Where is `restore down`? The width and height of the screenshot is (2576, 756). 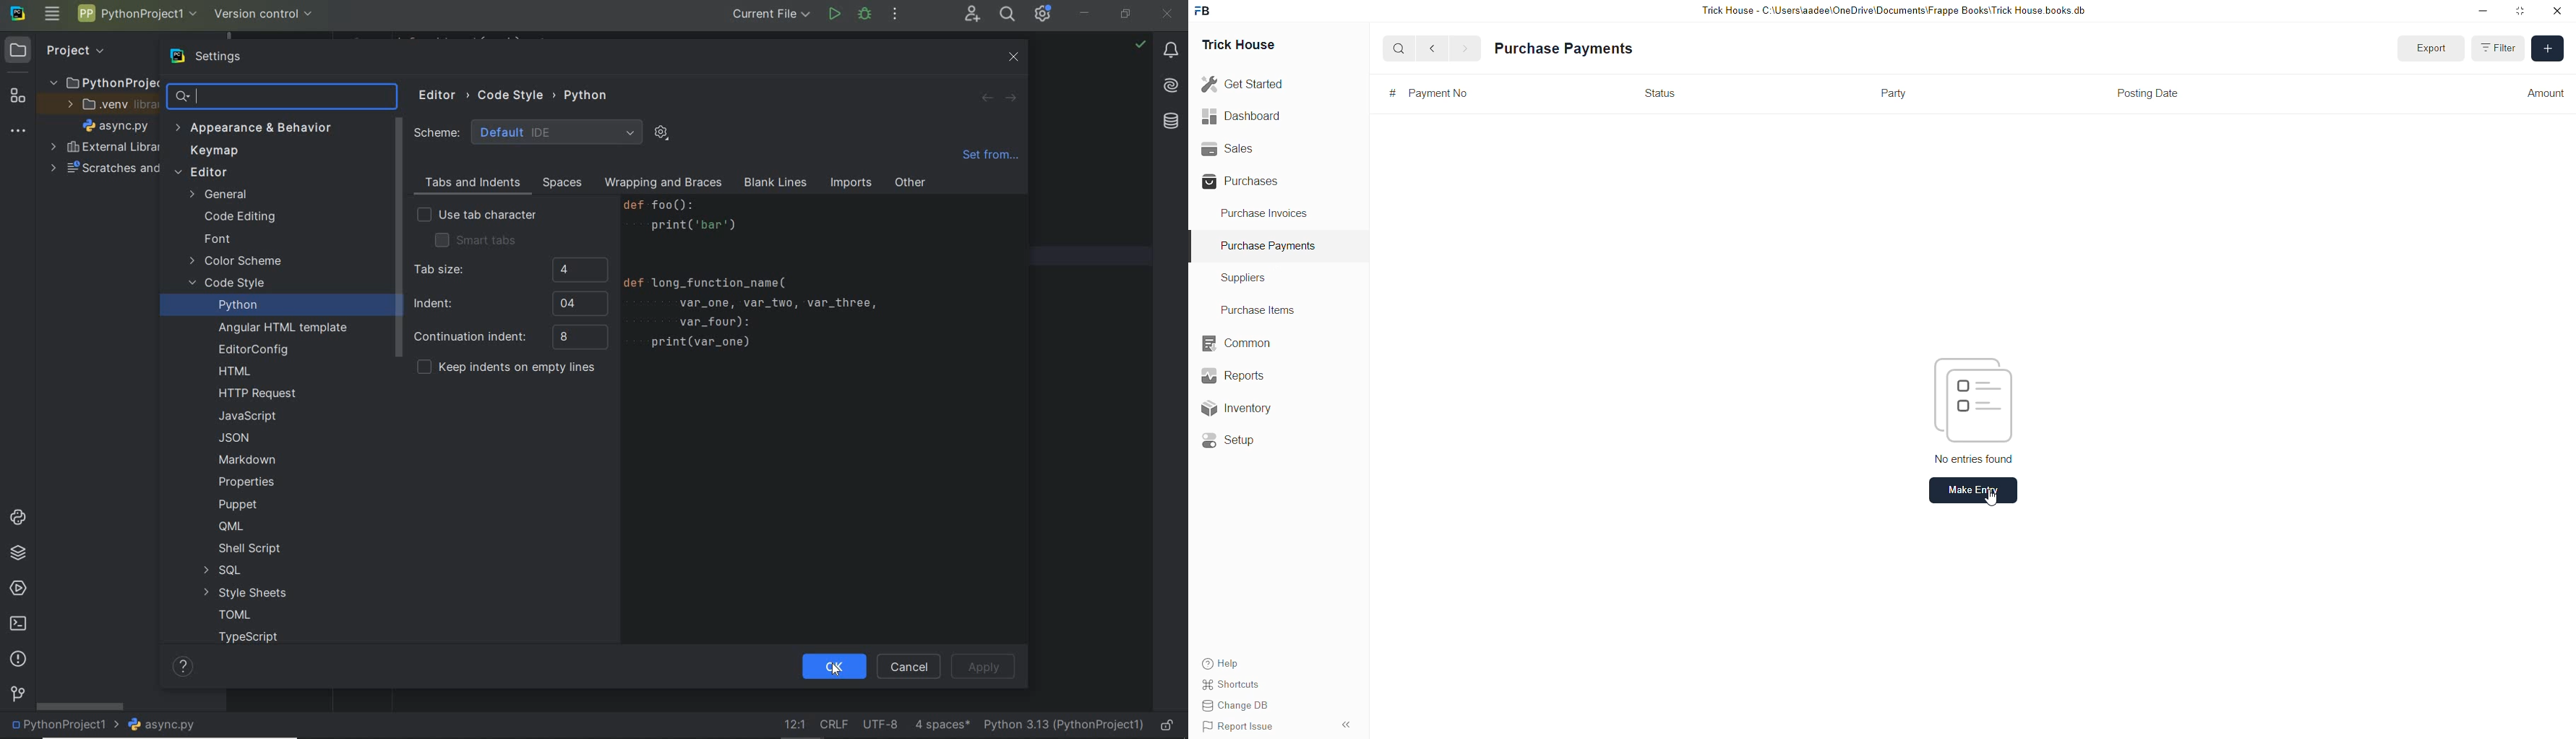
restore down is located at coordinates (1126, 17).